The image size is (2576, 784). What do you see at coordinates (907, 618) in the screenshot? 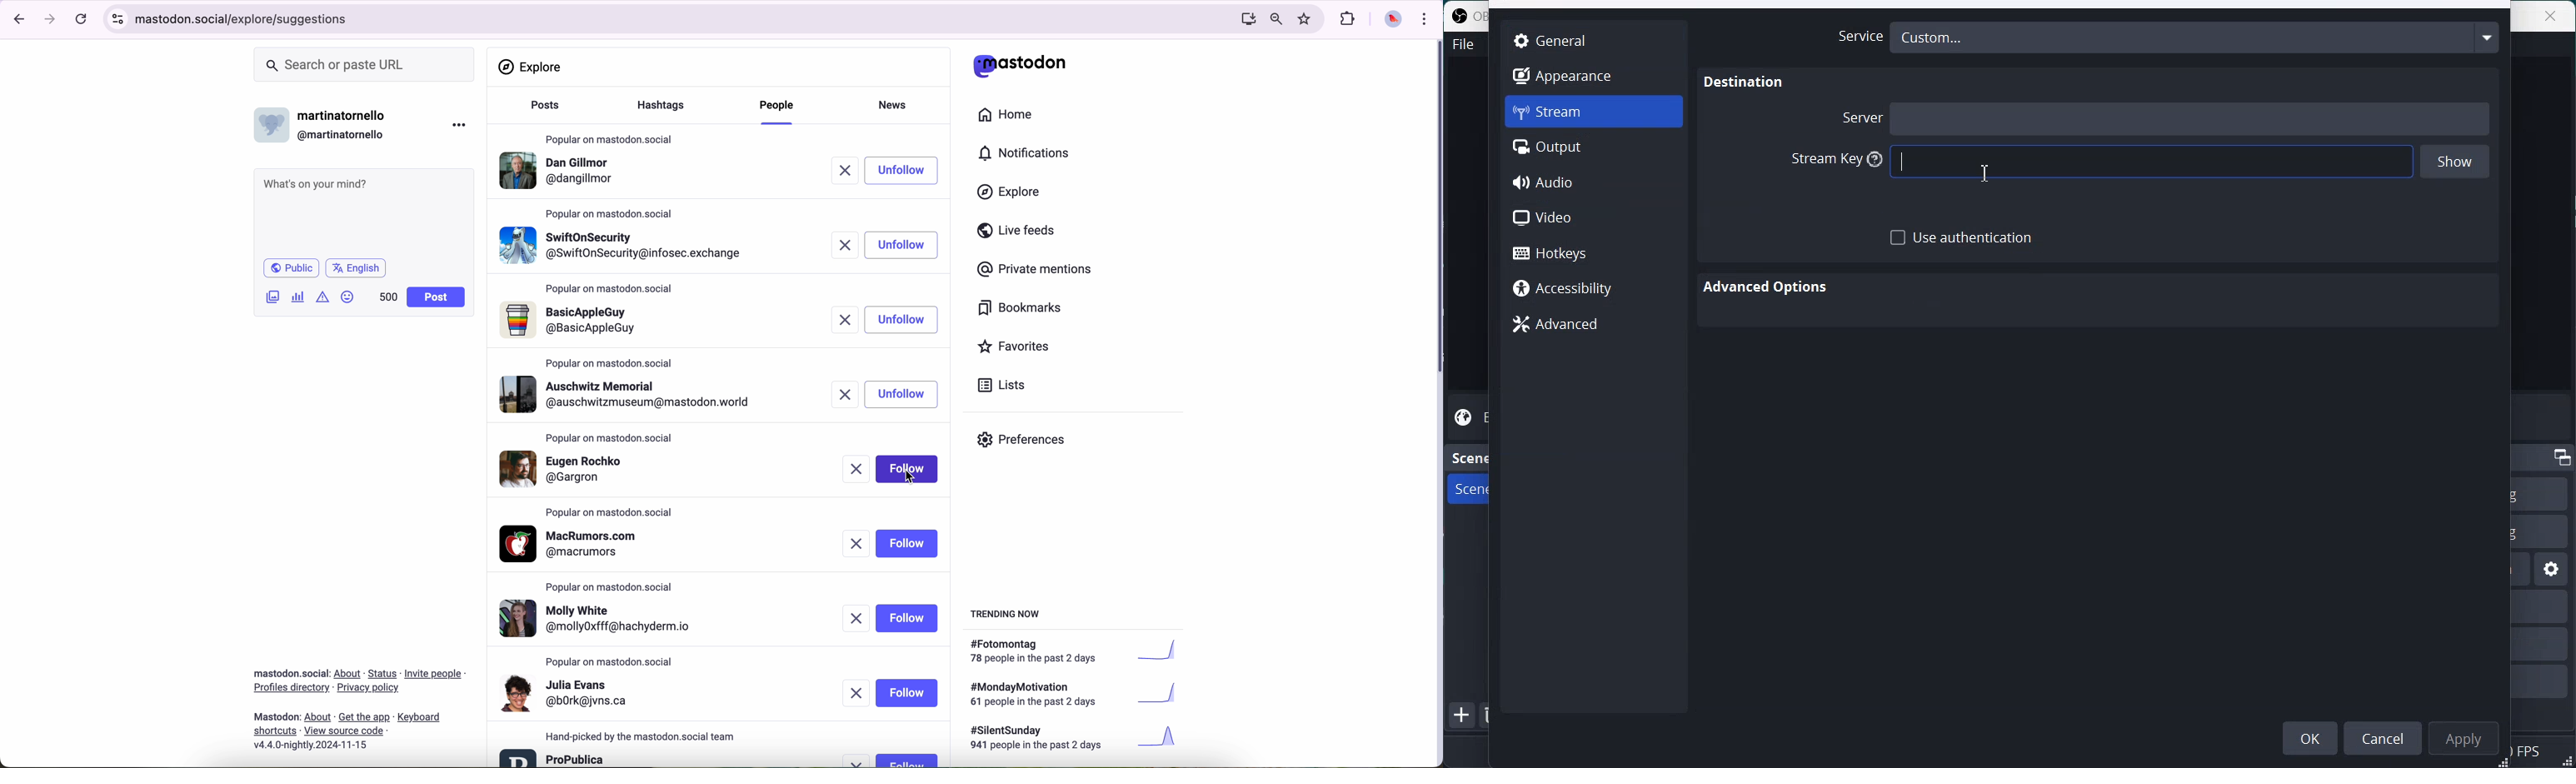
I see `follow button` at bounding box center [907, 618].